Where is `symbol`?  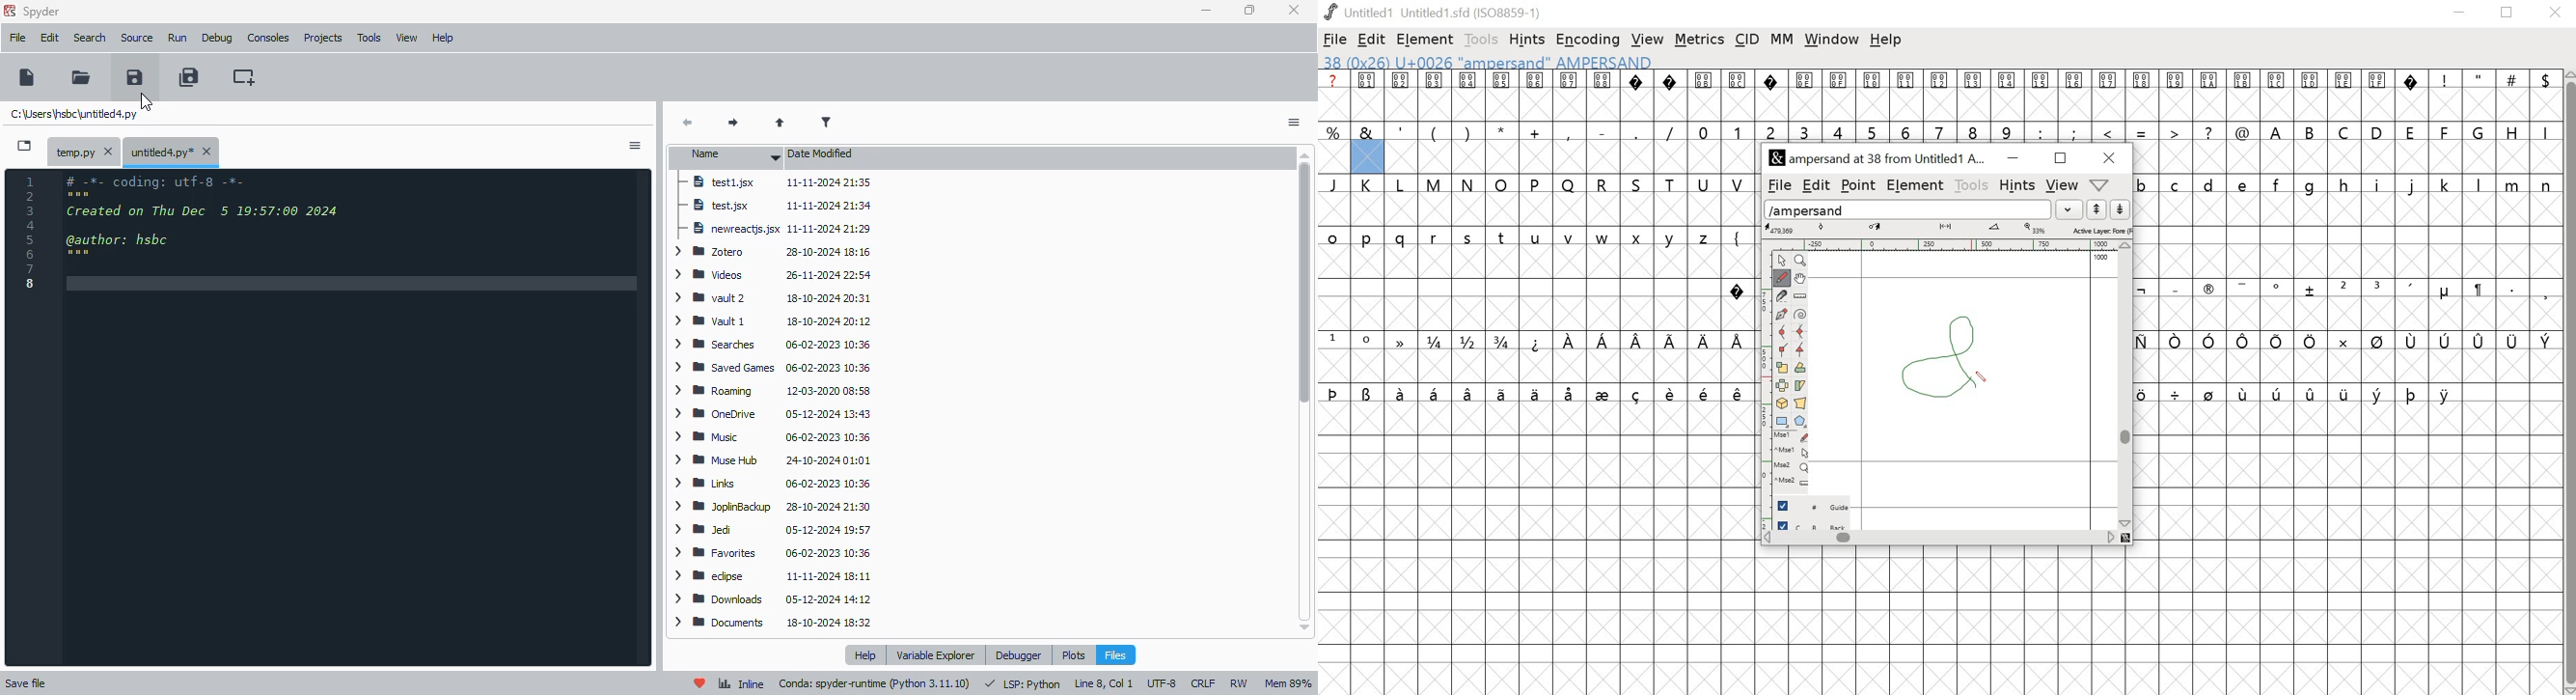 symbol is located at coordinates (2210, 393).